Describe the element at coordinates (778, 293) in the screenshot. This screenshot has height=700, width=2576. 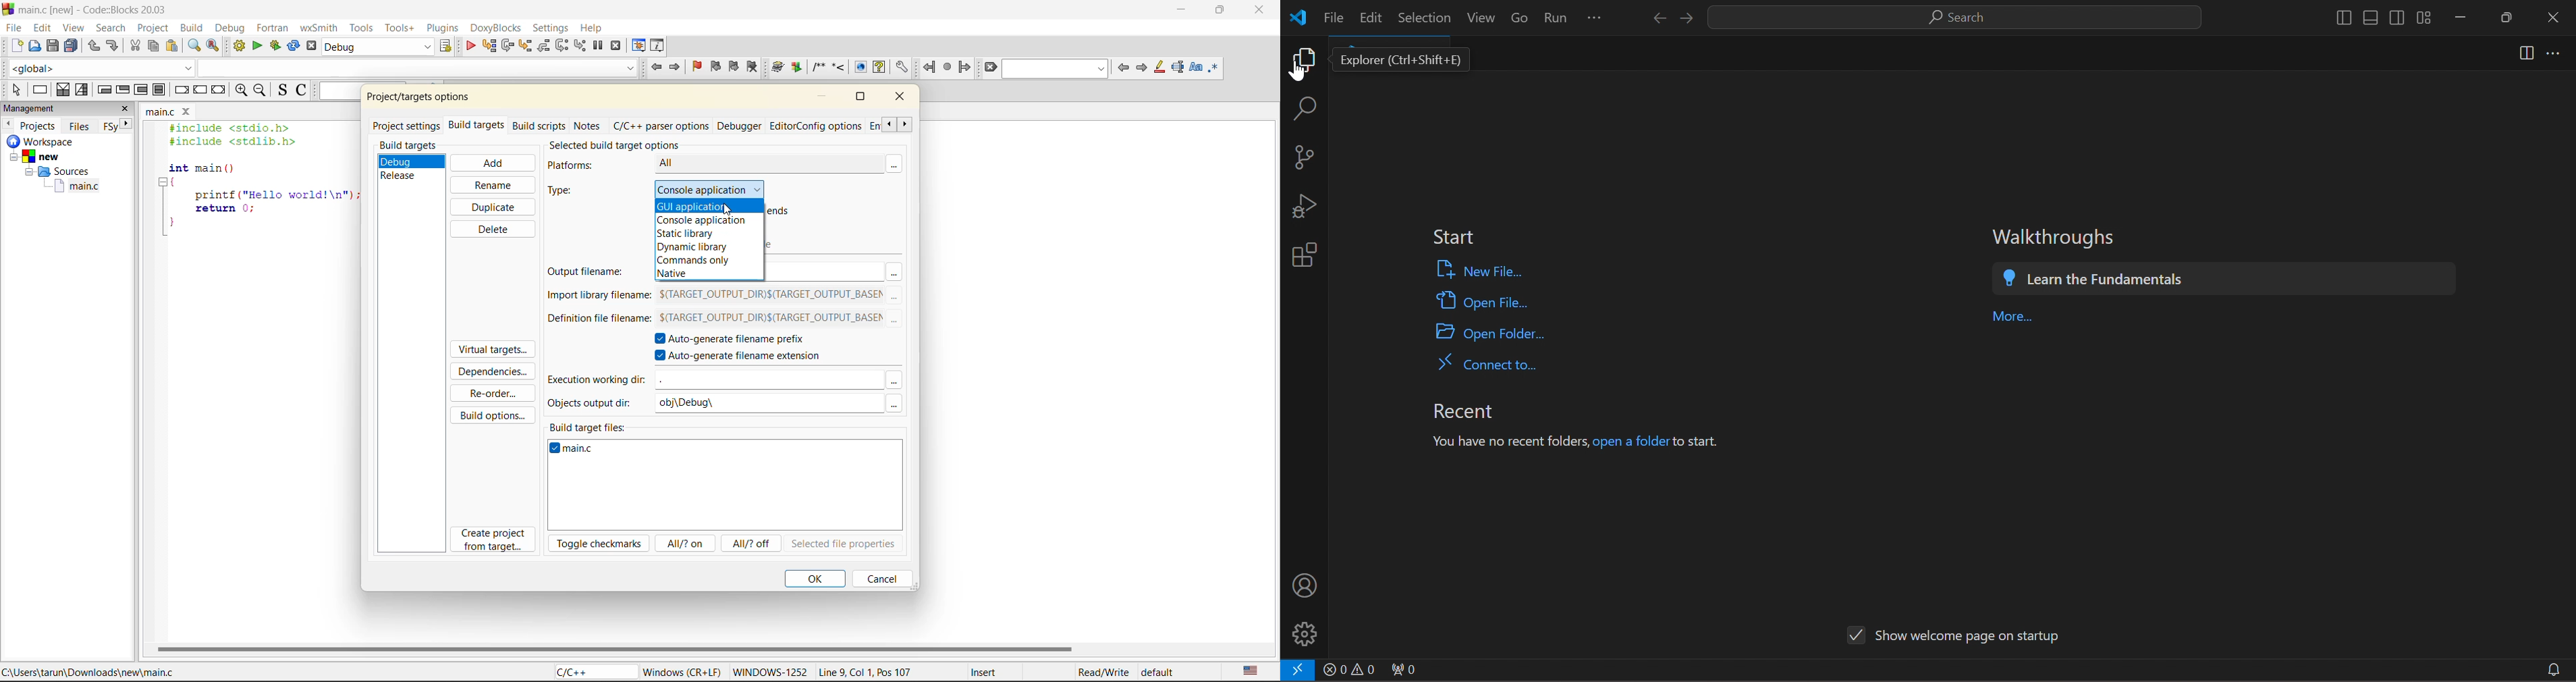
I see `$(TARGET_OUTPUT_DIR)$(TARGET_OUTPUT_BASEM` at that location.